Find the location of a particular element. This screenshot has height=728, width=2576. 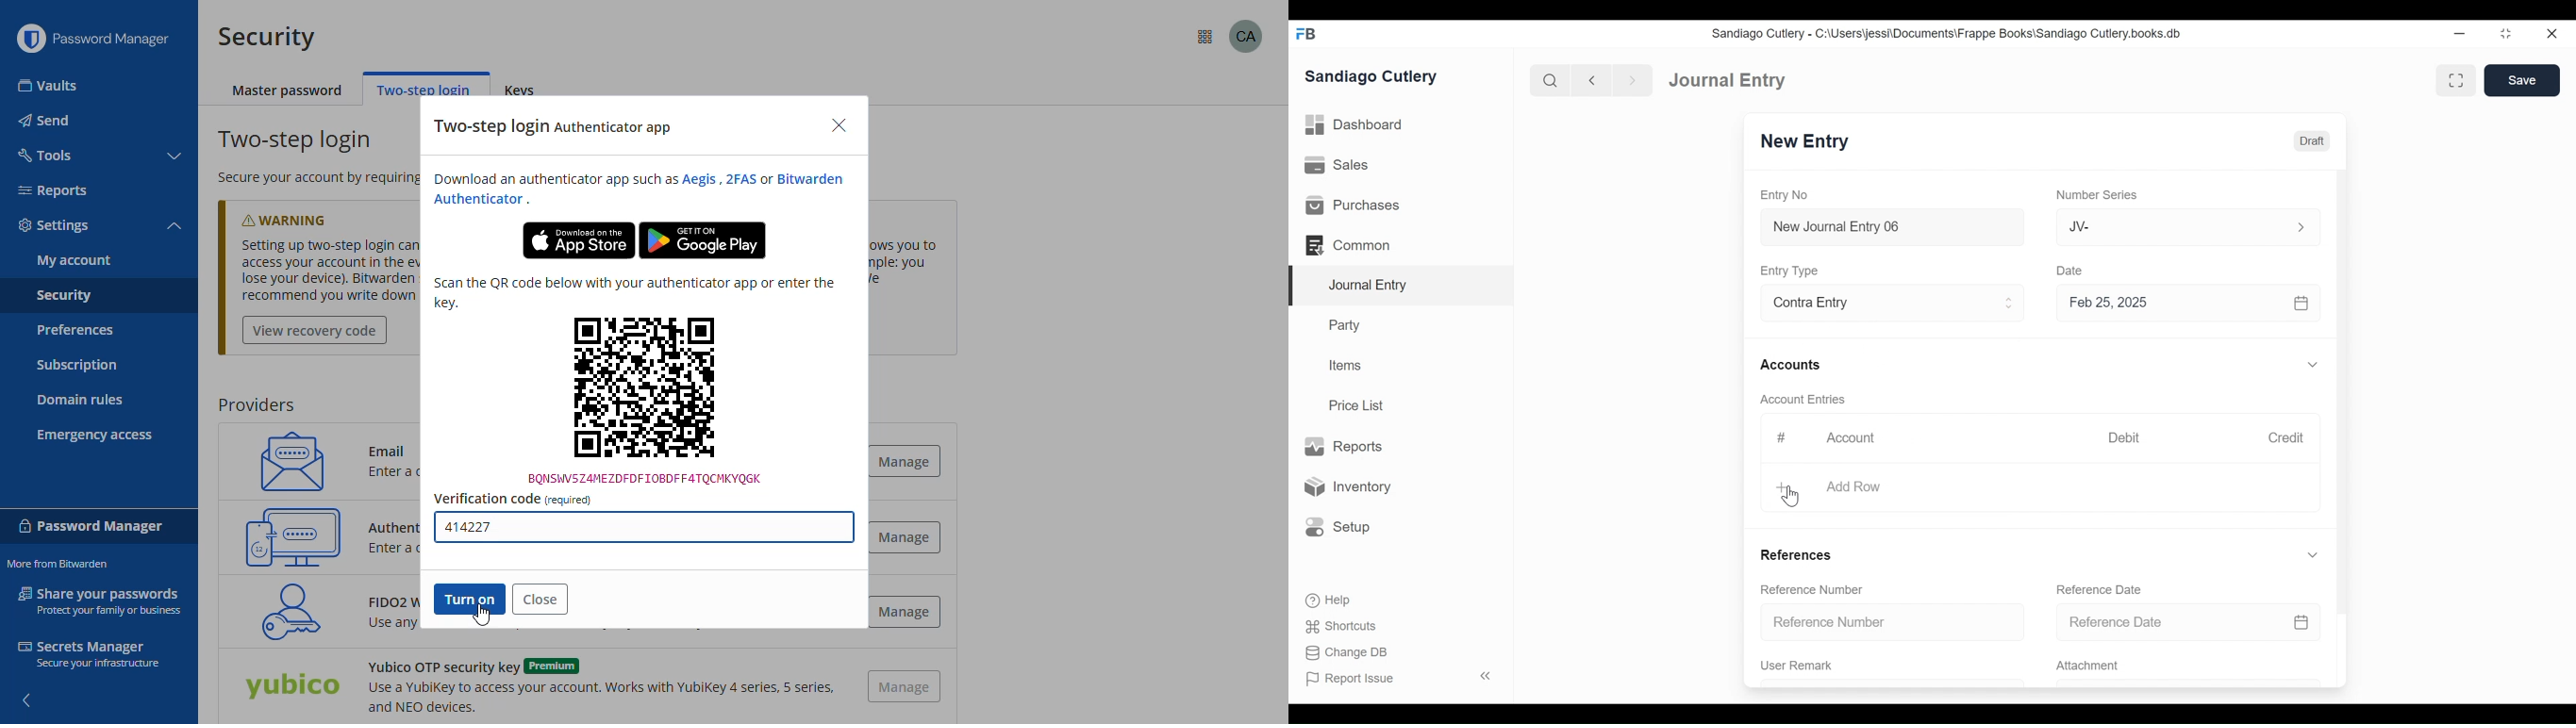

my account is located at coordinates (75, 260).